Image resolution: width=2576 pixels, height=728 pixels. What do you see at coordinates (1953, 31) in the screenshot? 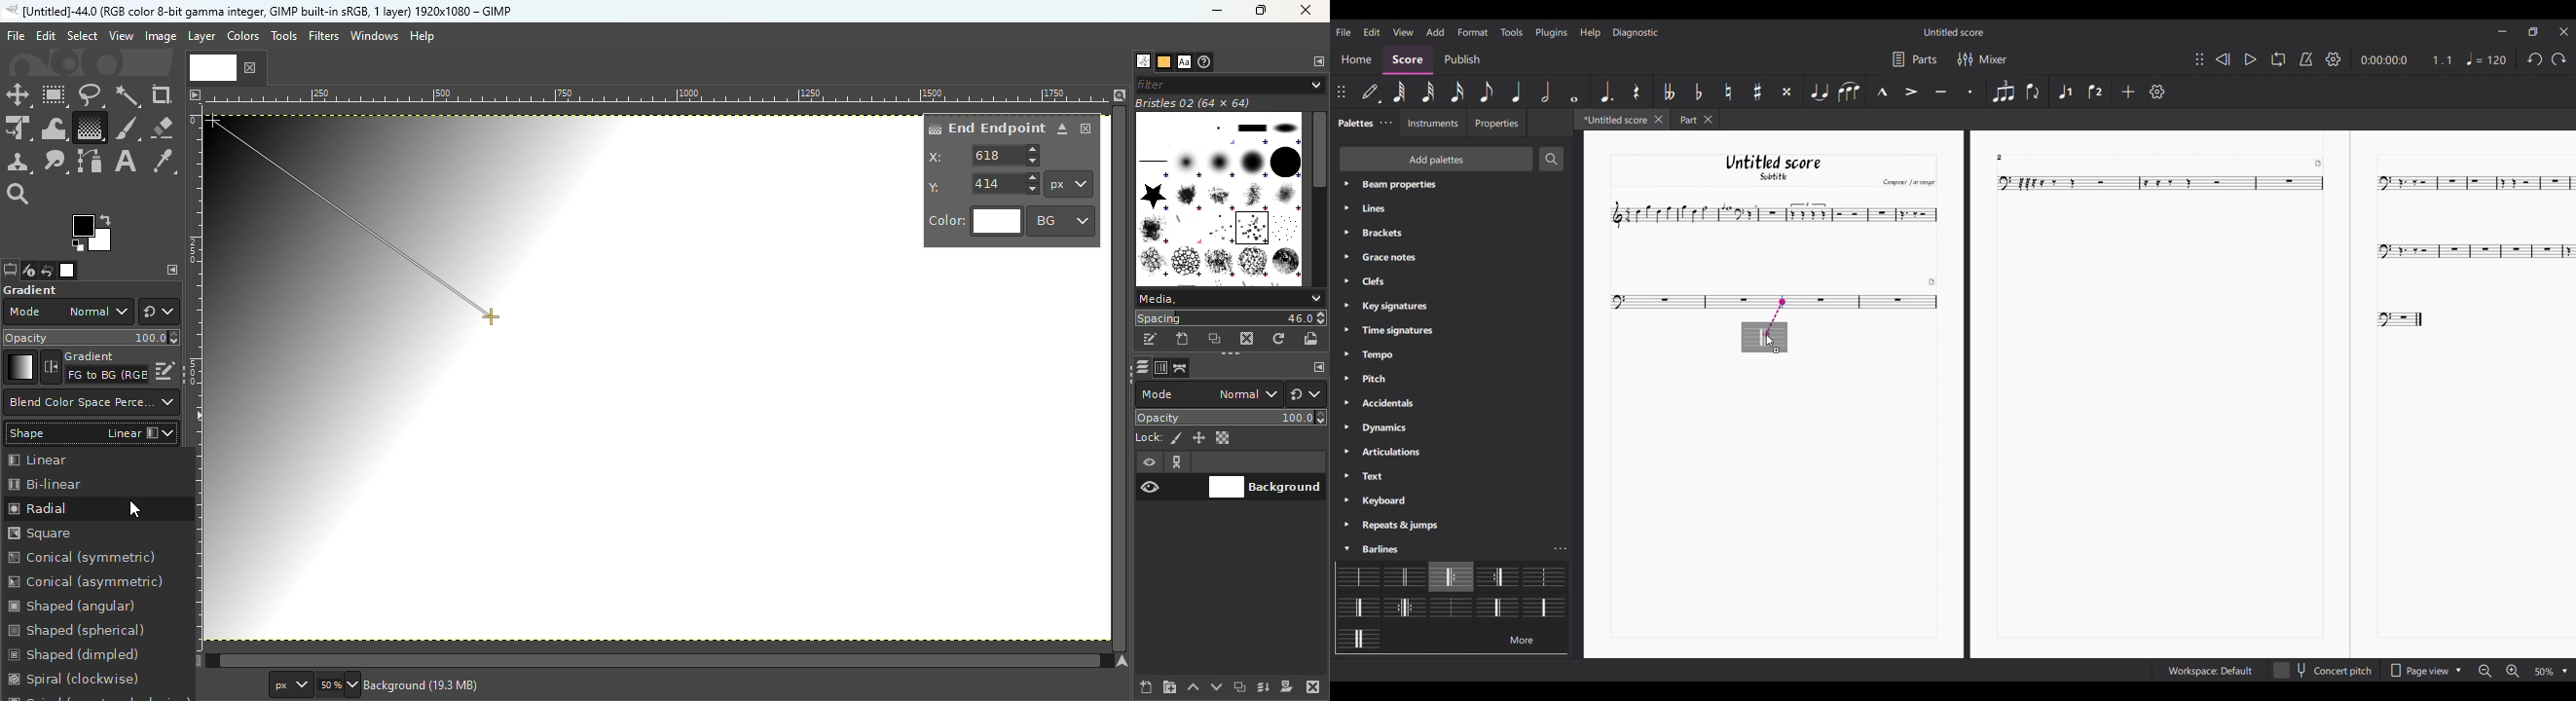
I see `Score title` at bounding box center [1953, 31].